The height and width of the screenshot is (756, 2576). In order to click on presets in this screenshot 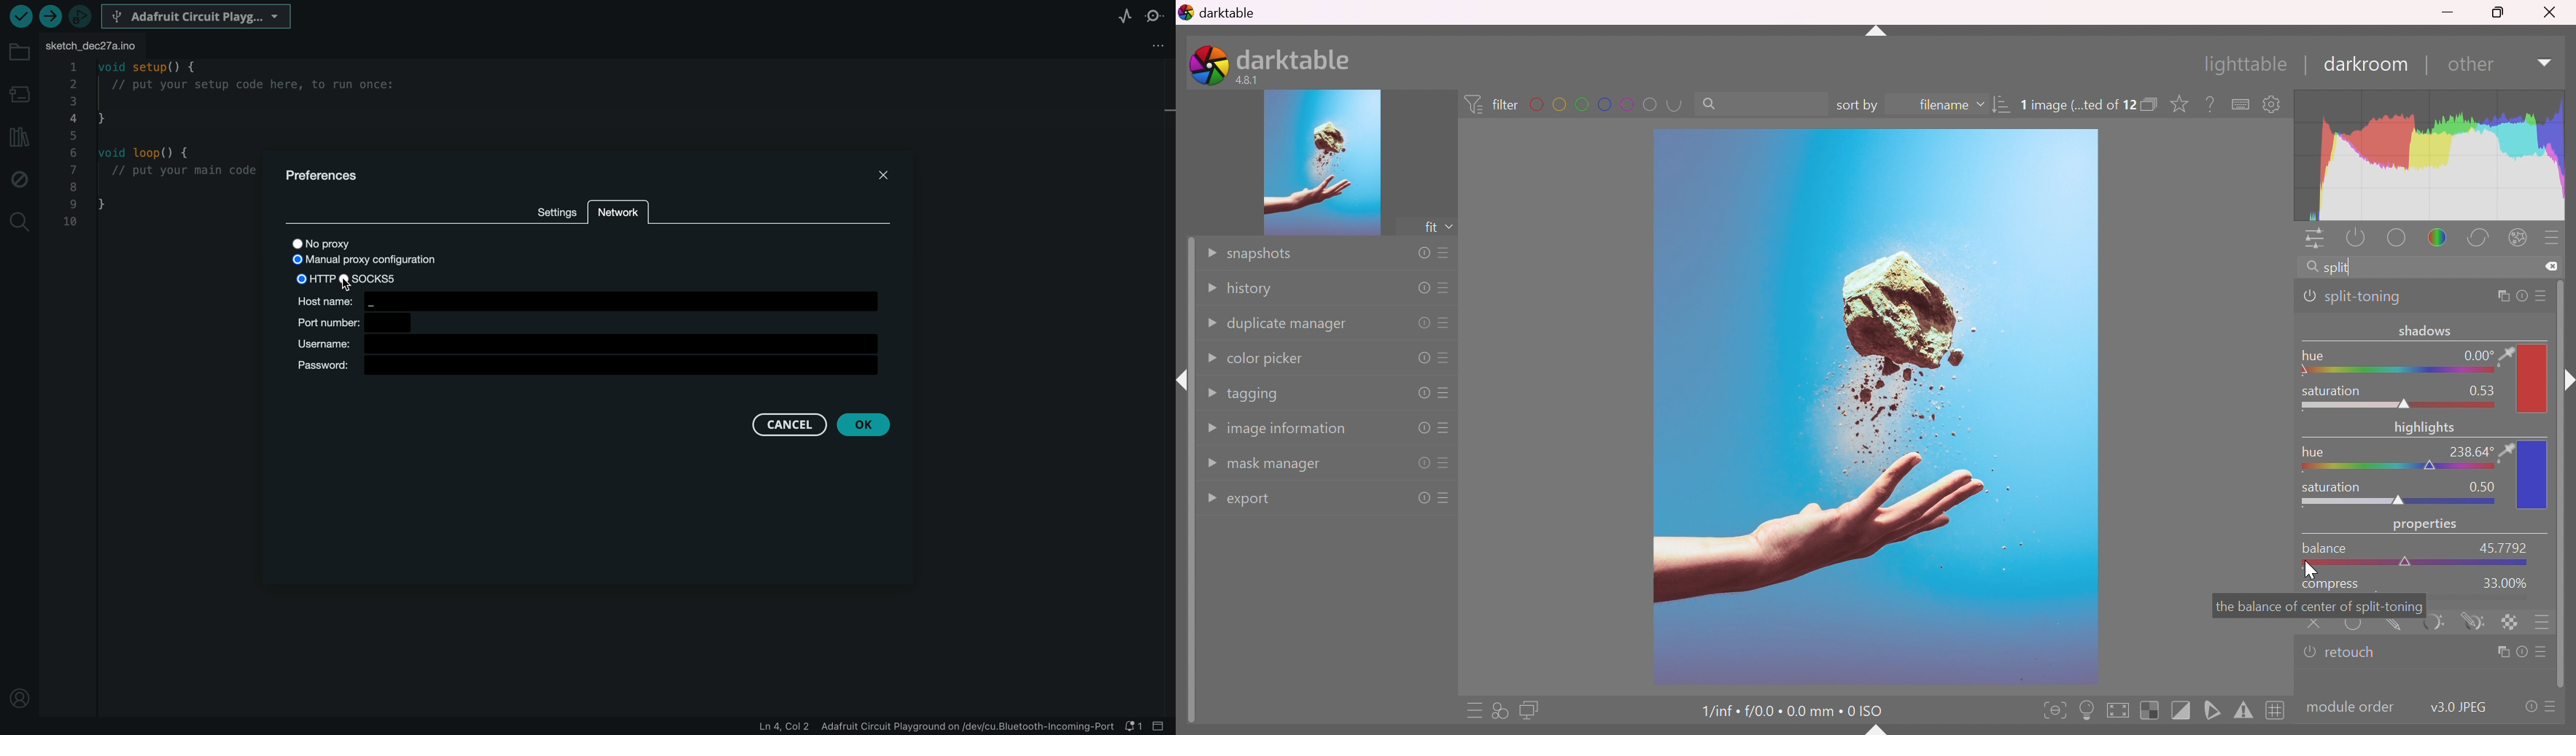, I will do `click(1446, 254)`.